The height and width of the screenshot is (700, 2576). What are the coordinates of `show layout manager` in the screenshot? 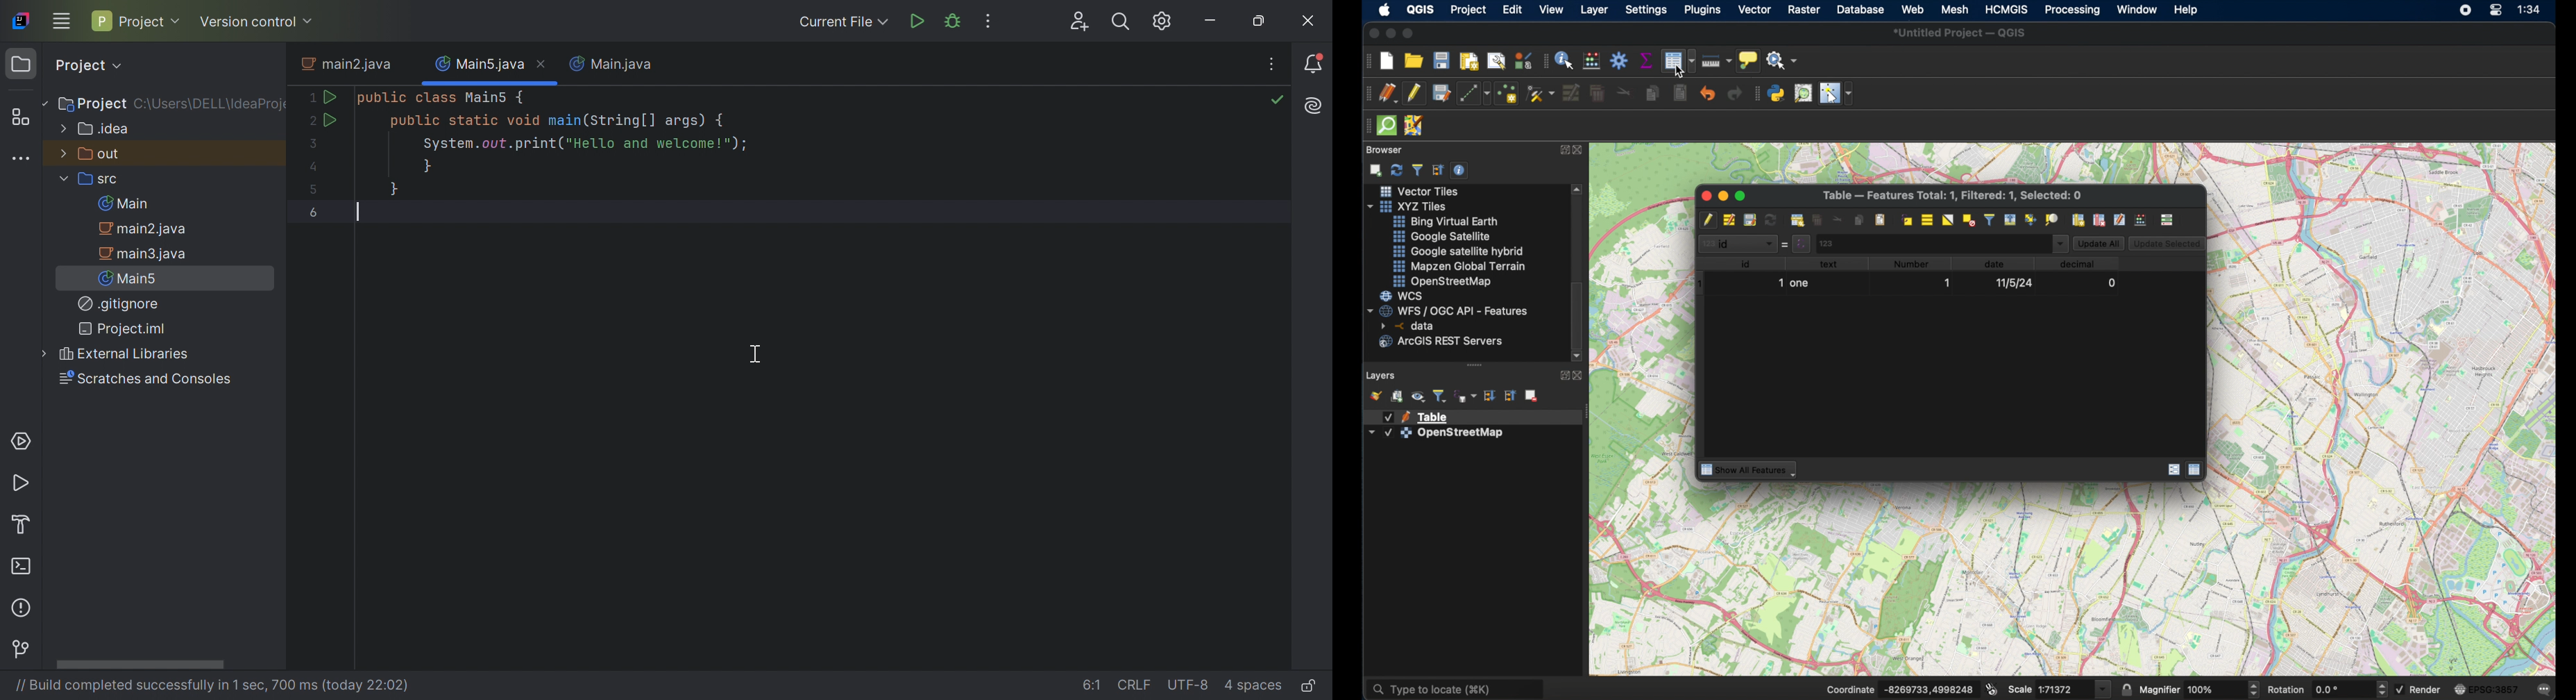 It's located at (1496, 62).